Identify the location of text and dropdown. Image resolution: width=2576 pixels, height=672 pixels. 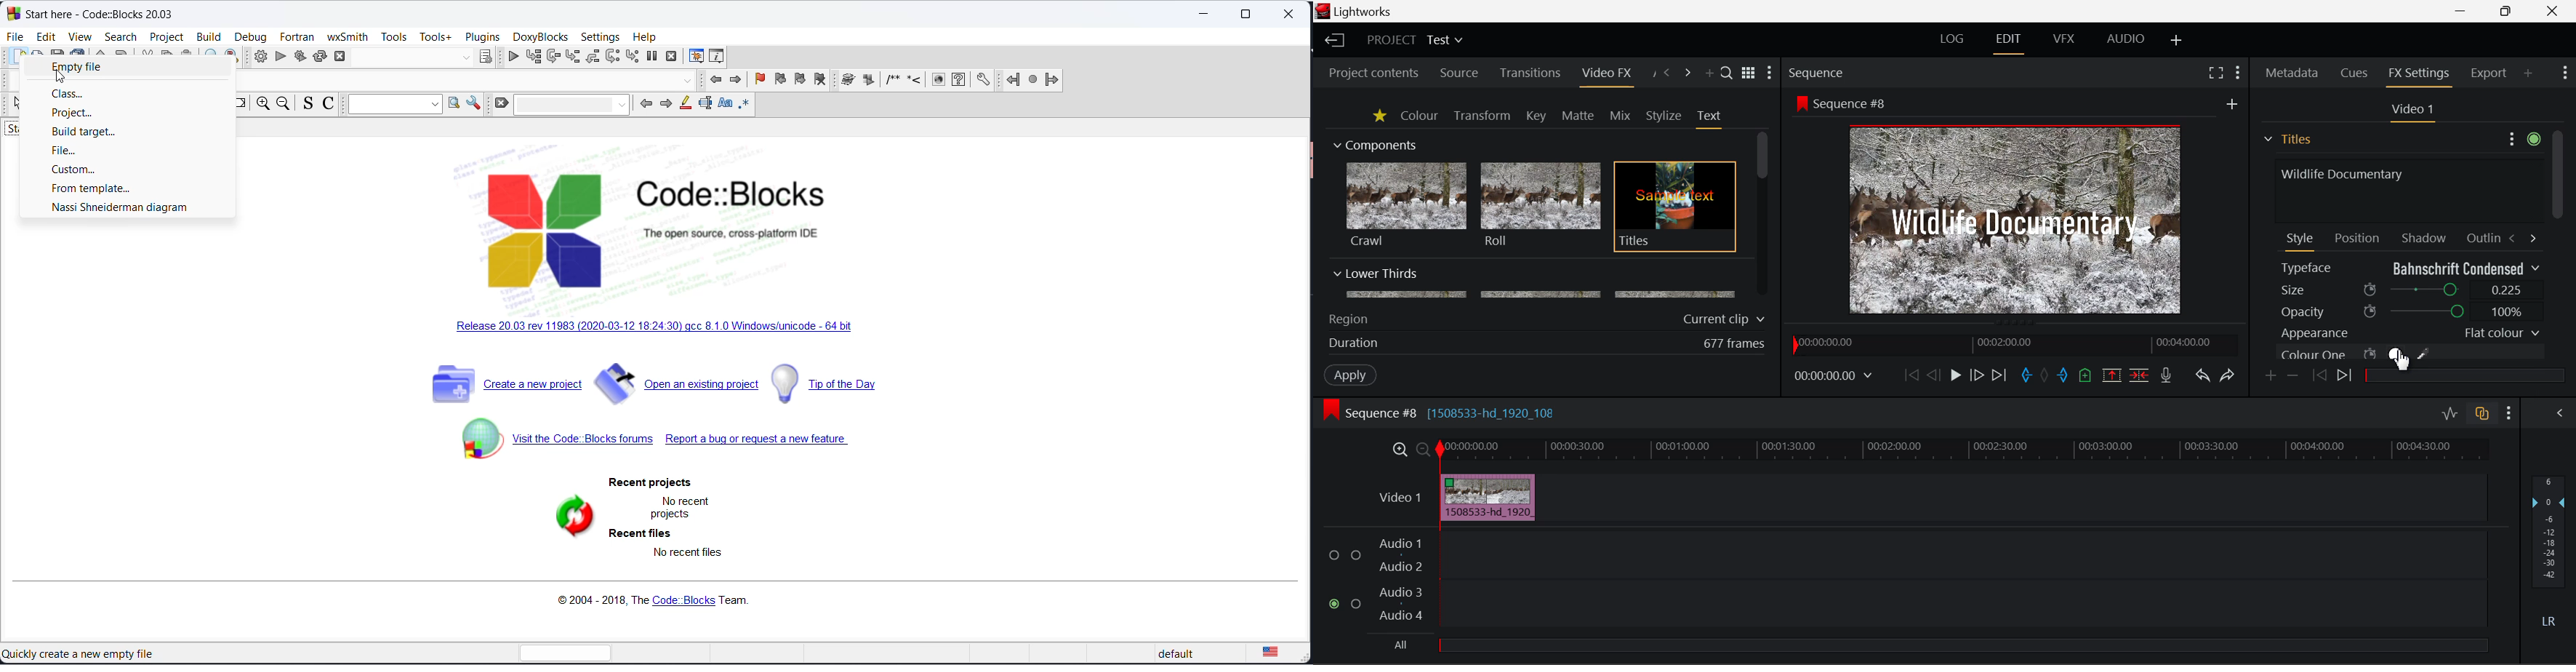
(391, 105).